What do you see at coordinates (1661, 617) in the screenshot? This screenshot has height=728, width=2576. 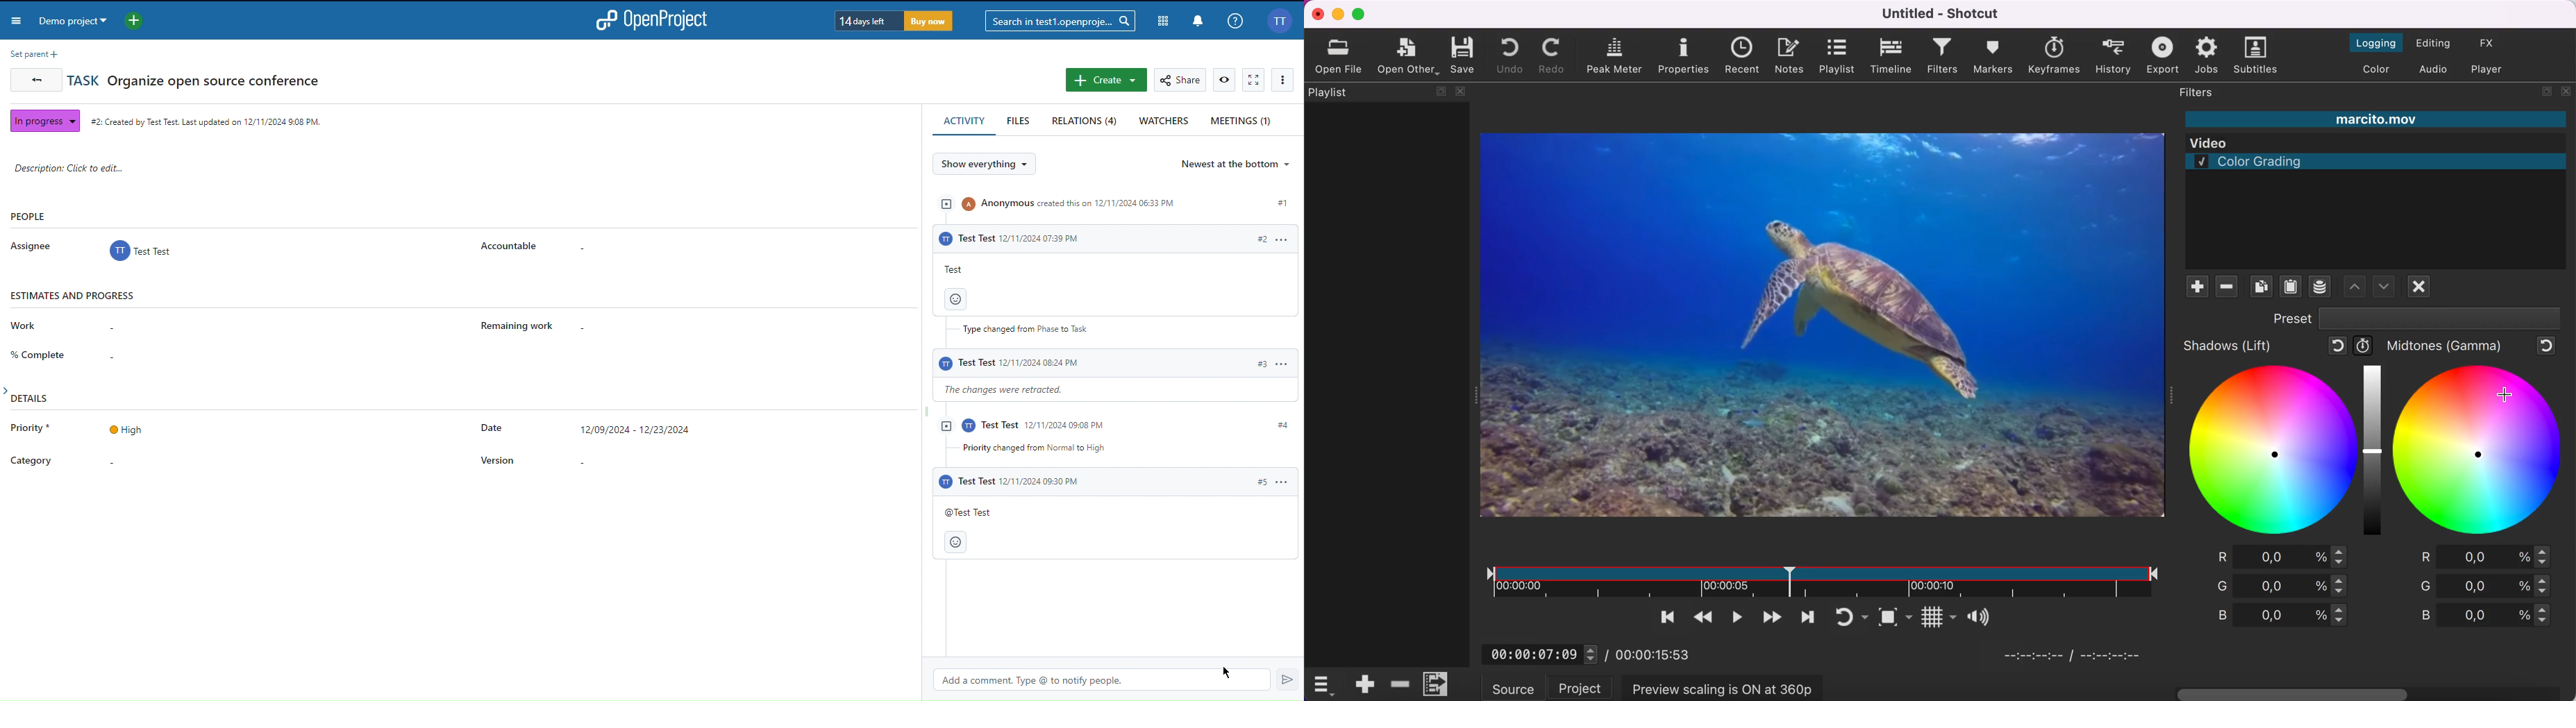 I see `skip to the previous point` at bounding box center [1661, 617].